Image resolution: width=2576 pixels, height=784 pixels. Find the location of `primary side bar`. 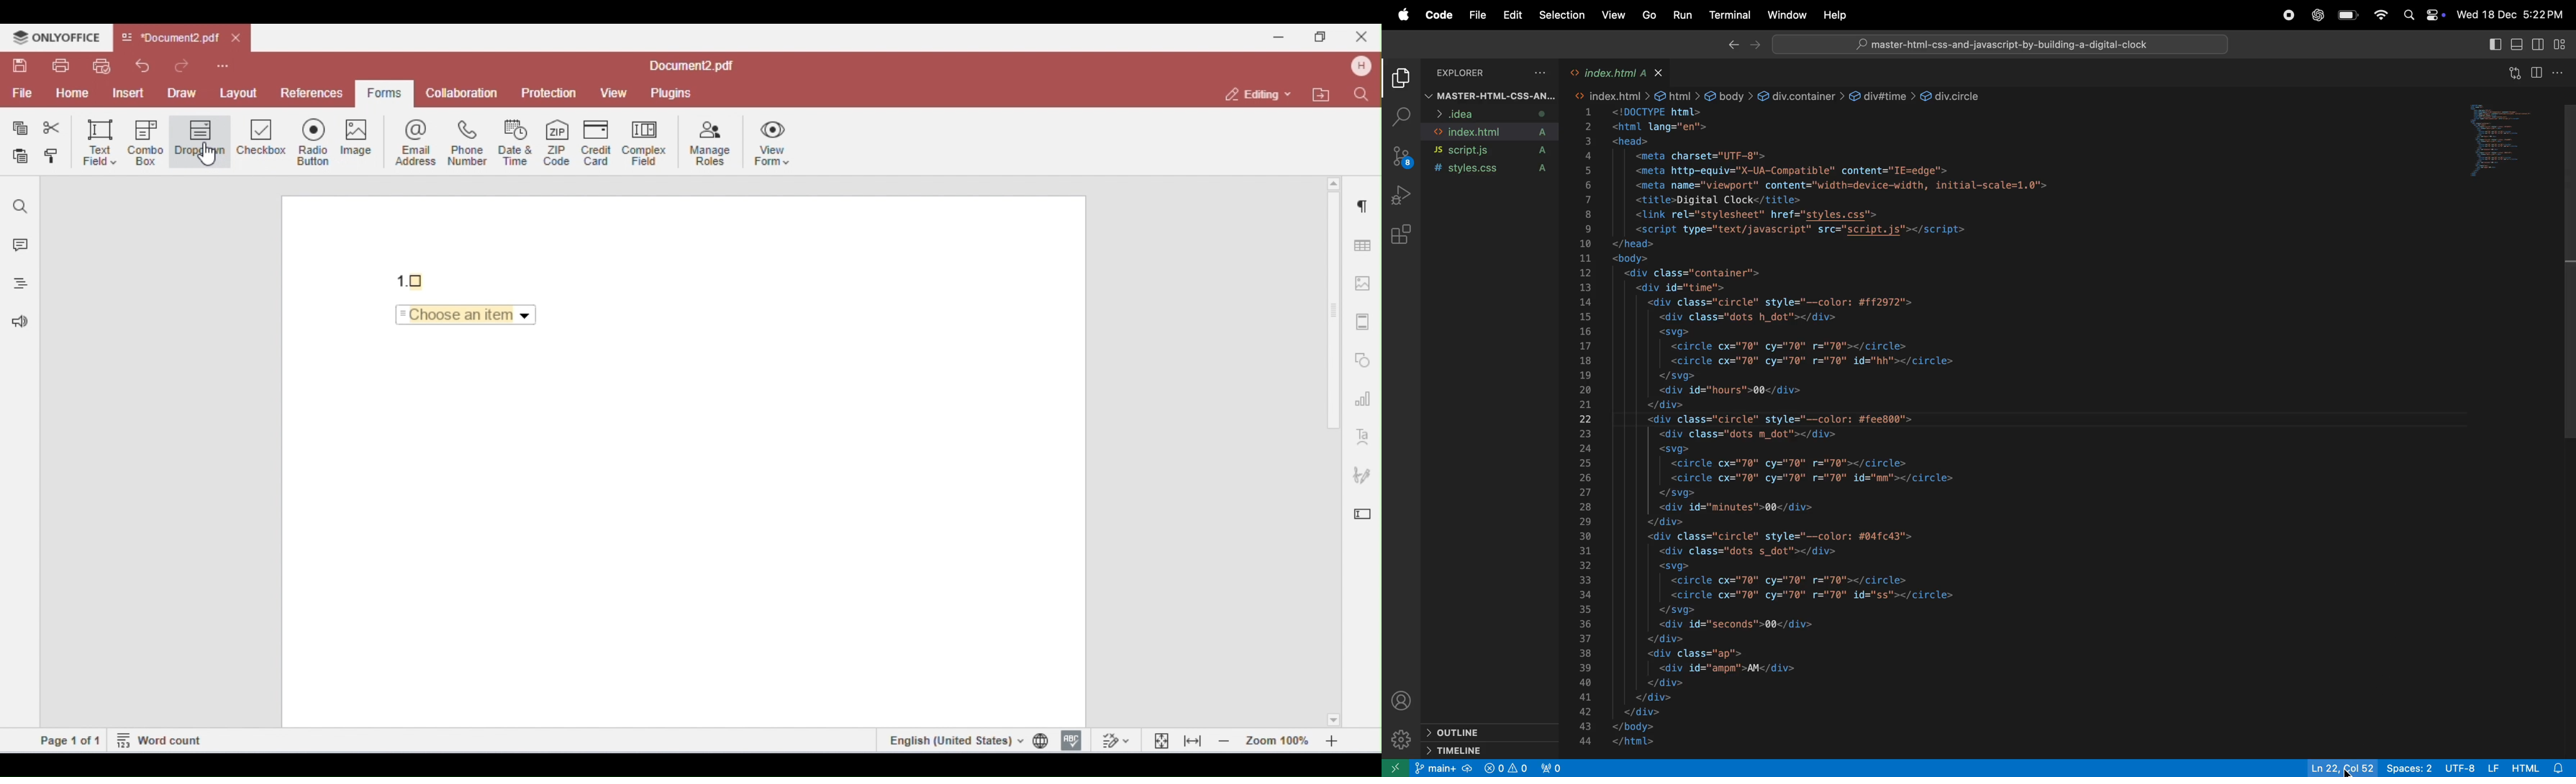

primary side bar is located at coordinates (2493, 45).